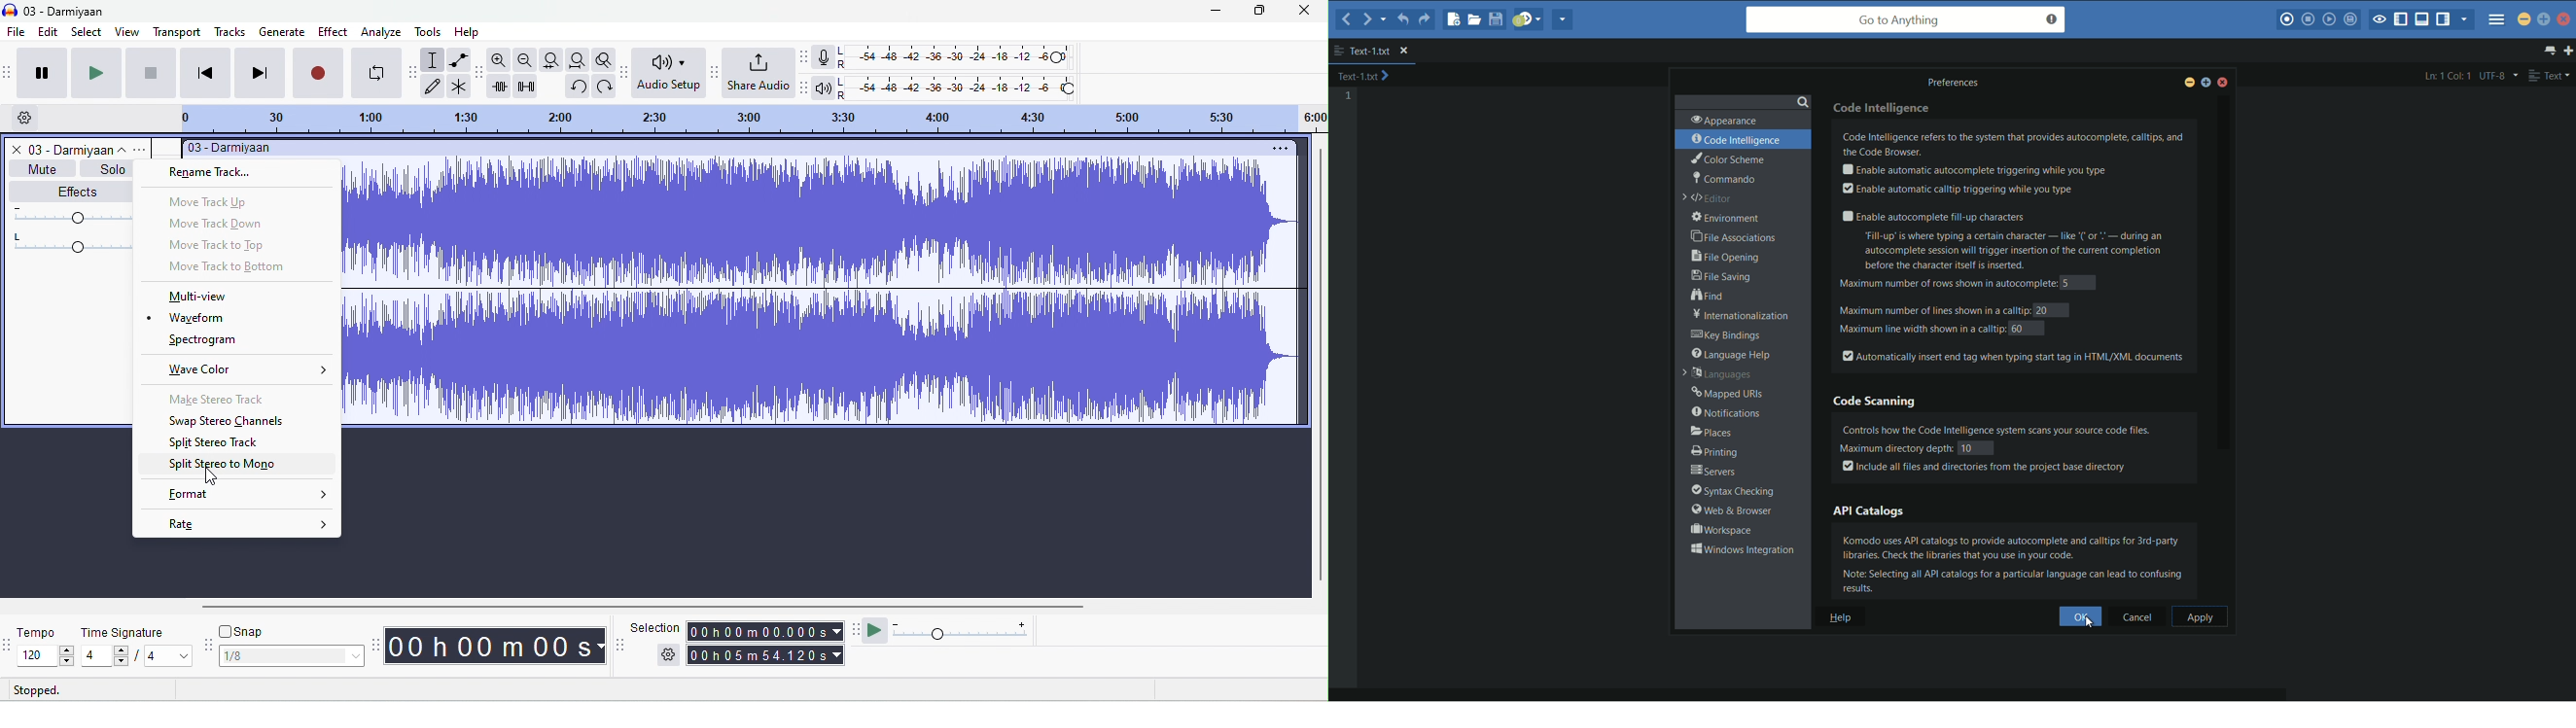  What do you see at coordinates (2569, 50) in the screenshot?
I see `new tab` at bounding box center [2569, 50].